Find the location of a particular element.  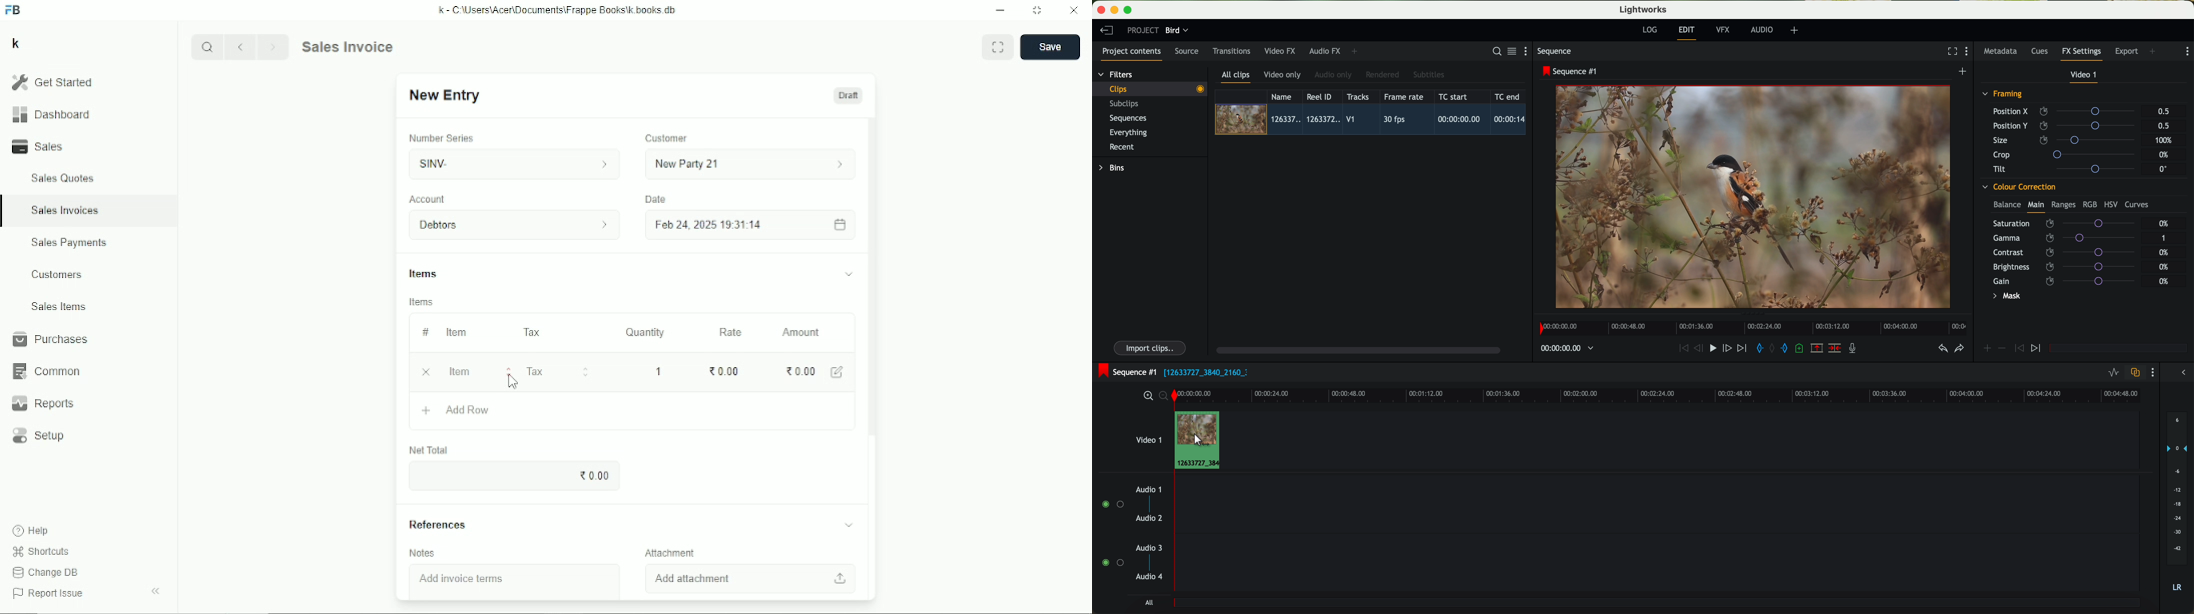

show settings menu is located at coordinates (1529, 51).